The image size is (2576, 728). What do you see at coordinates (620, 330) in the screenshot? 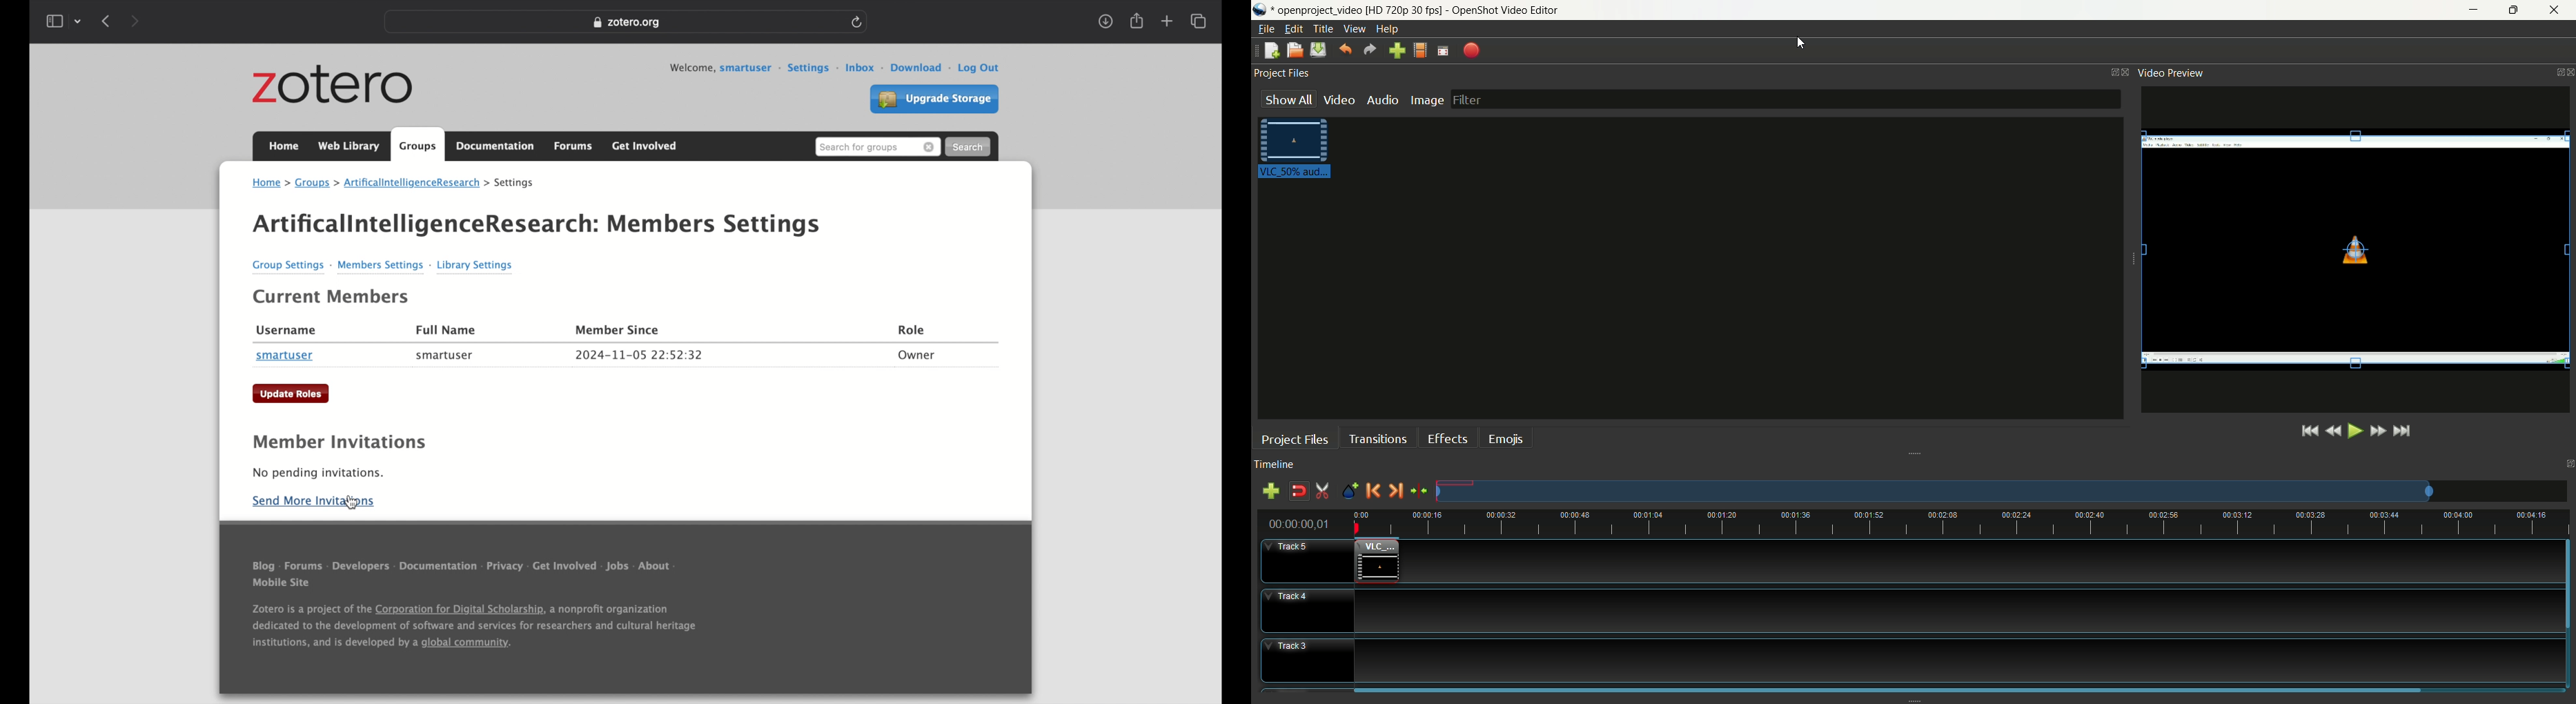
I see `member since` at bounding box center [620, 330].